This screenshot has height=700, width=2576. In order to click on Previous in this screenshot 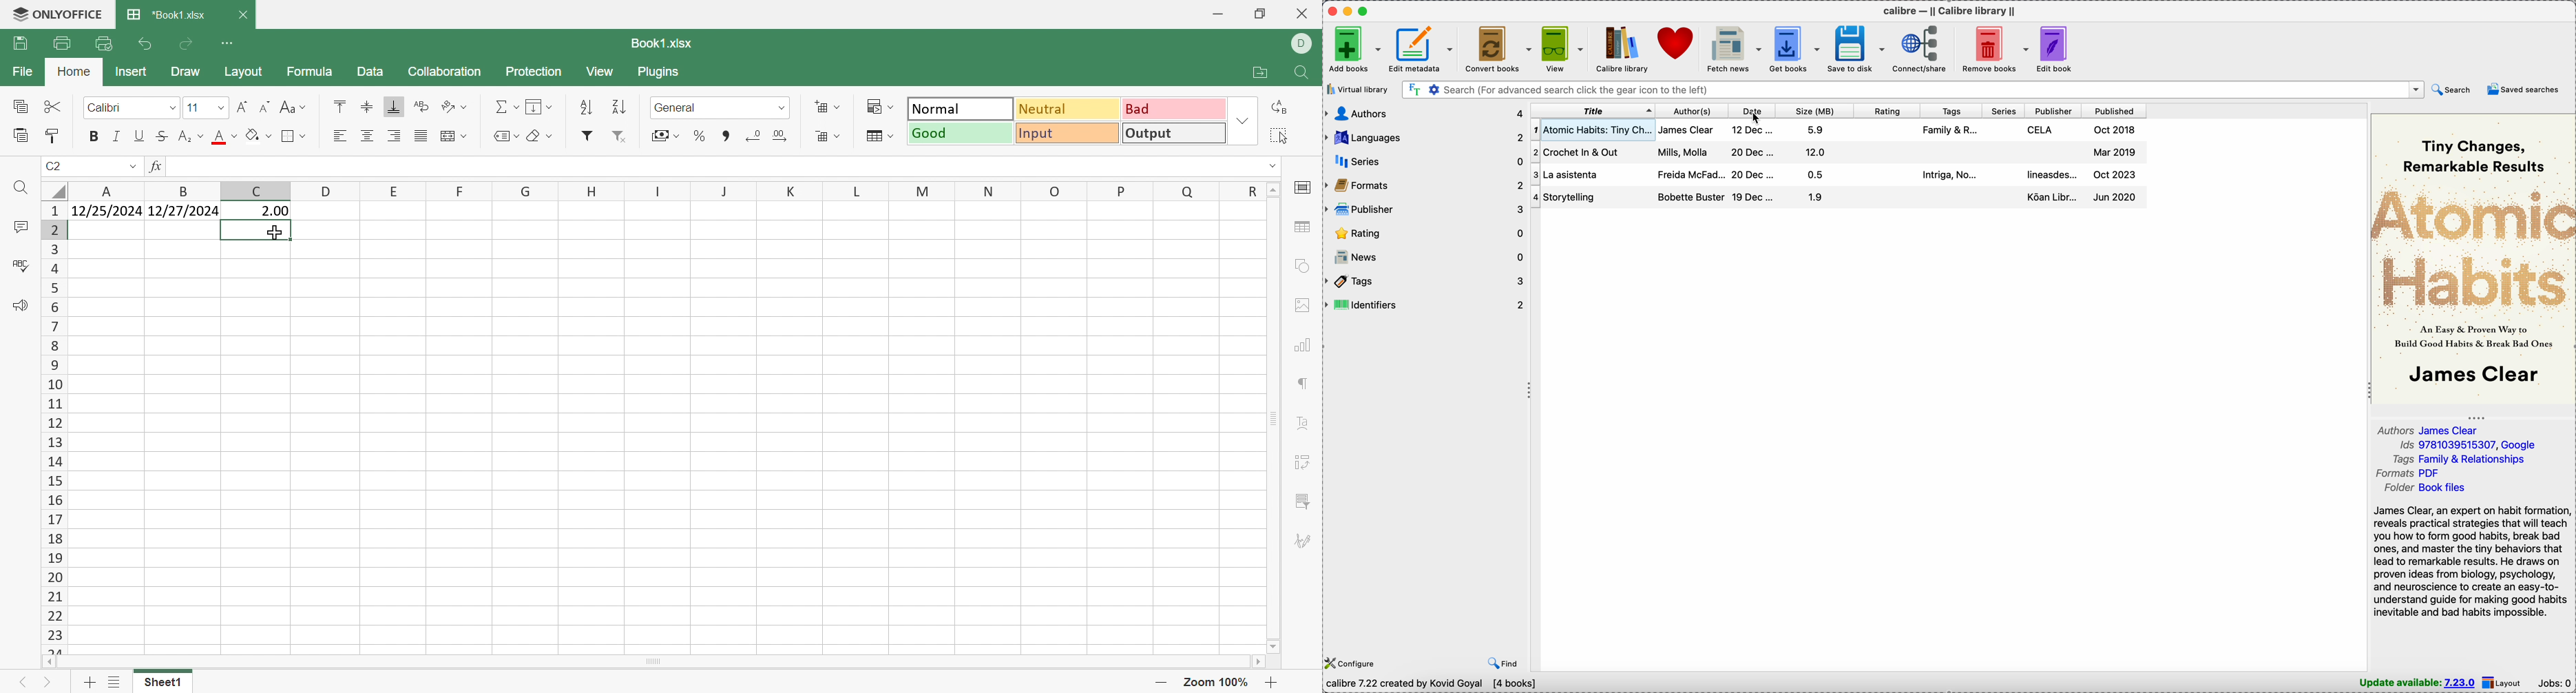, I will do `click(18, 681)`.